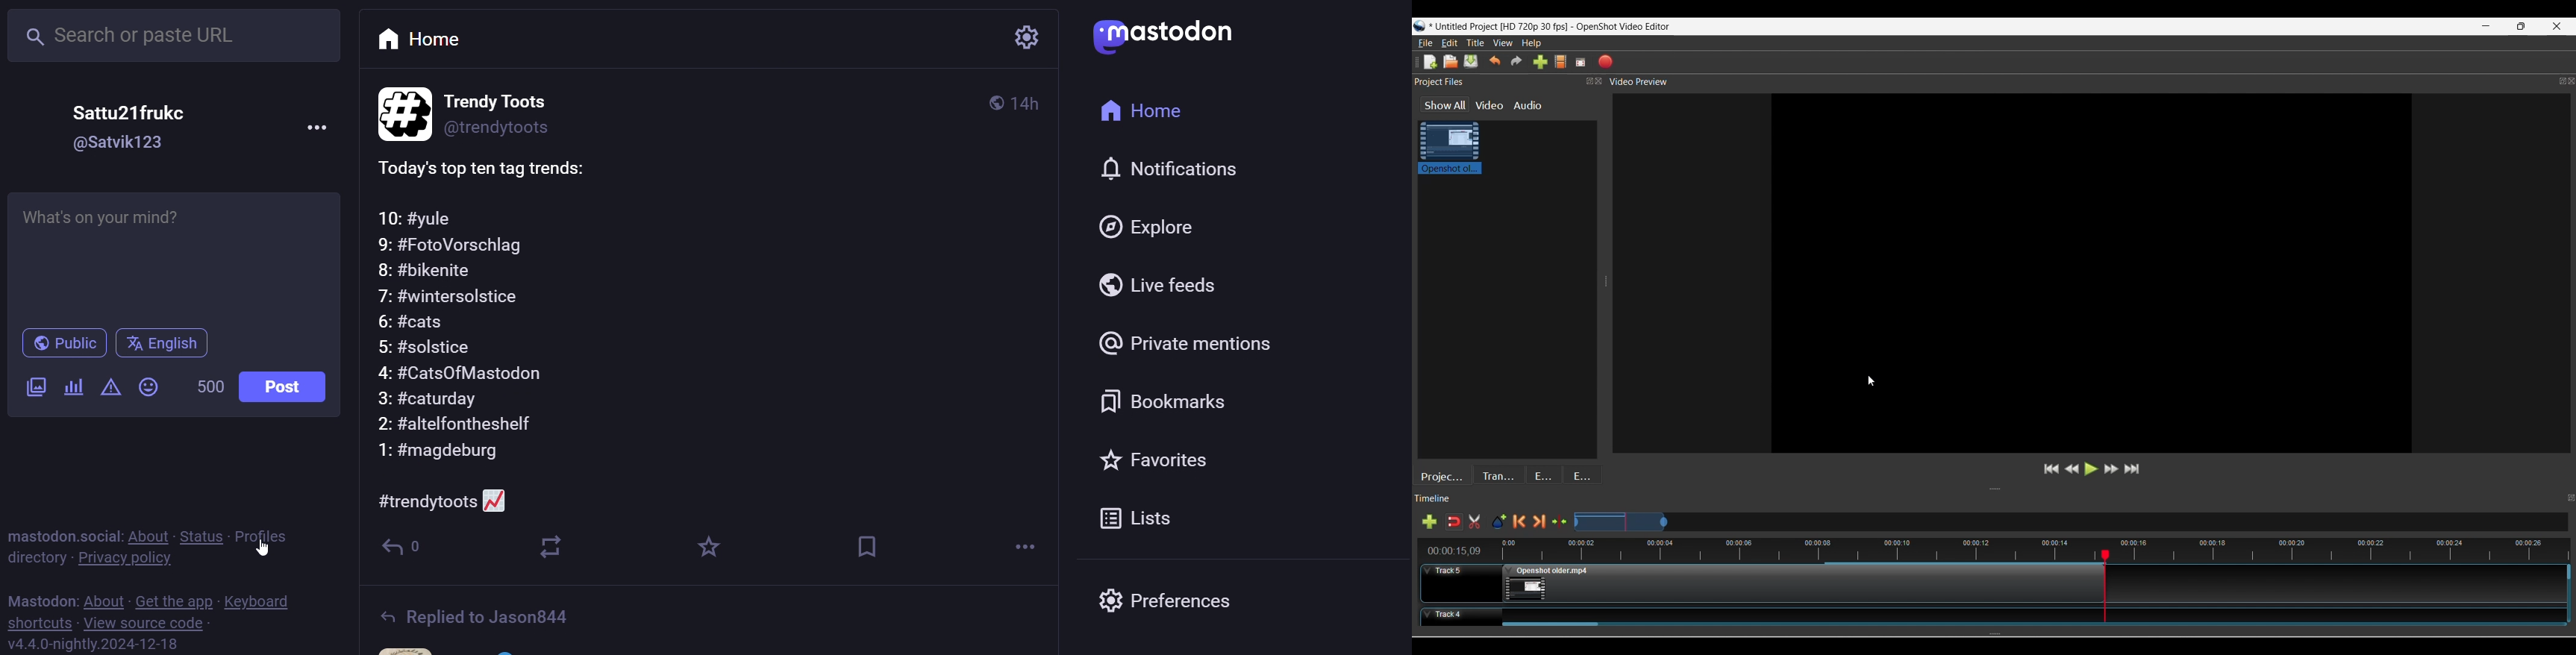 This screenshot has height=672, width=2576. What do you see at coordinates (1531, 44) in the screenshot?
I see `Help` at bounding box center [1531, 44].